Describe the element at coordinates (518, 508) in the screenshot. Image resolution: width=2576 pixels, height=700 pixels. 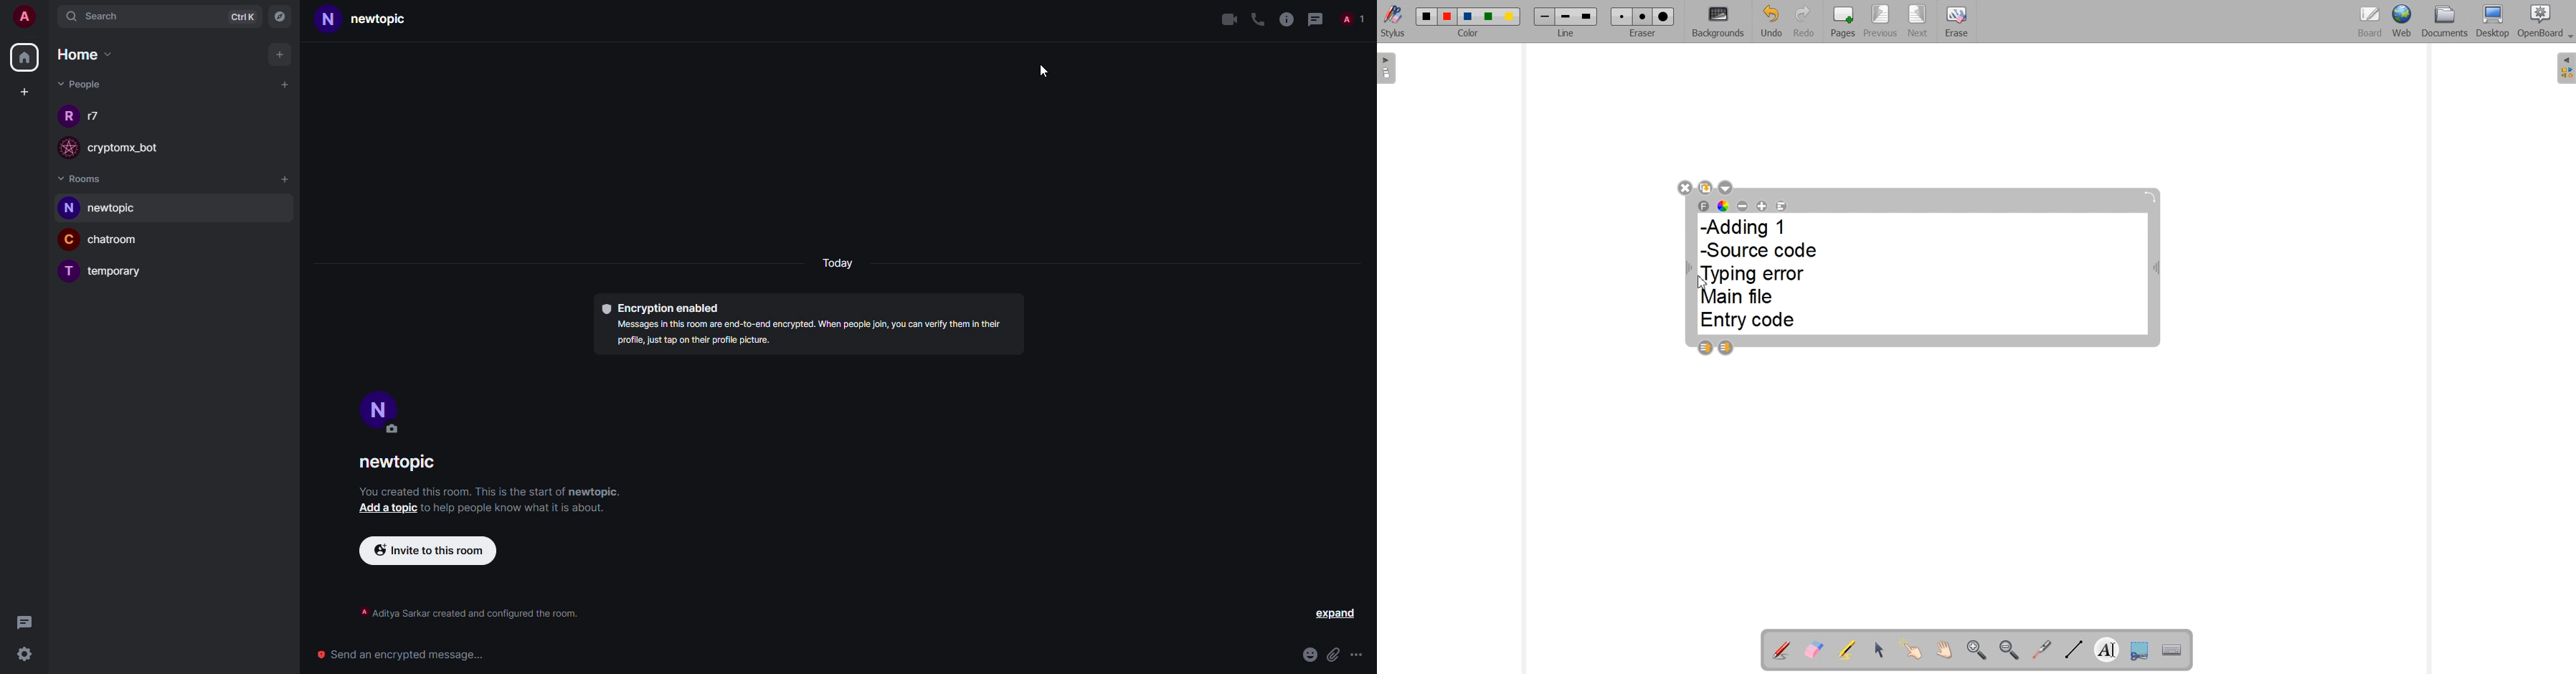
I see `info` at that location.